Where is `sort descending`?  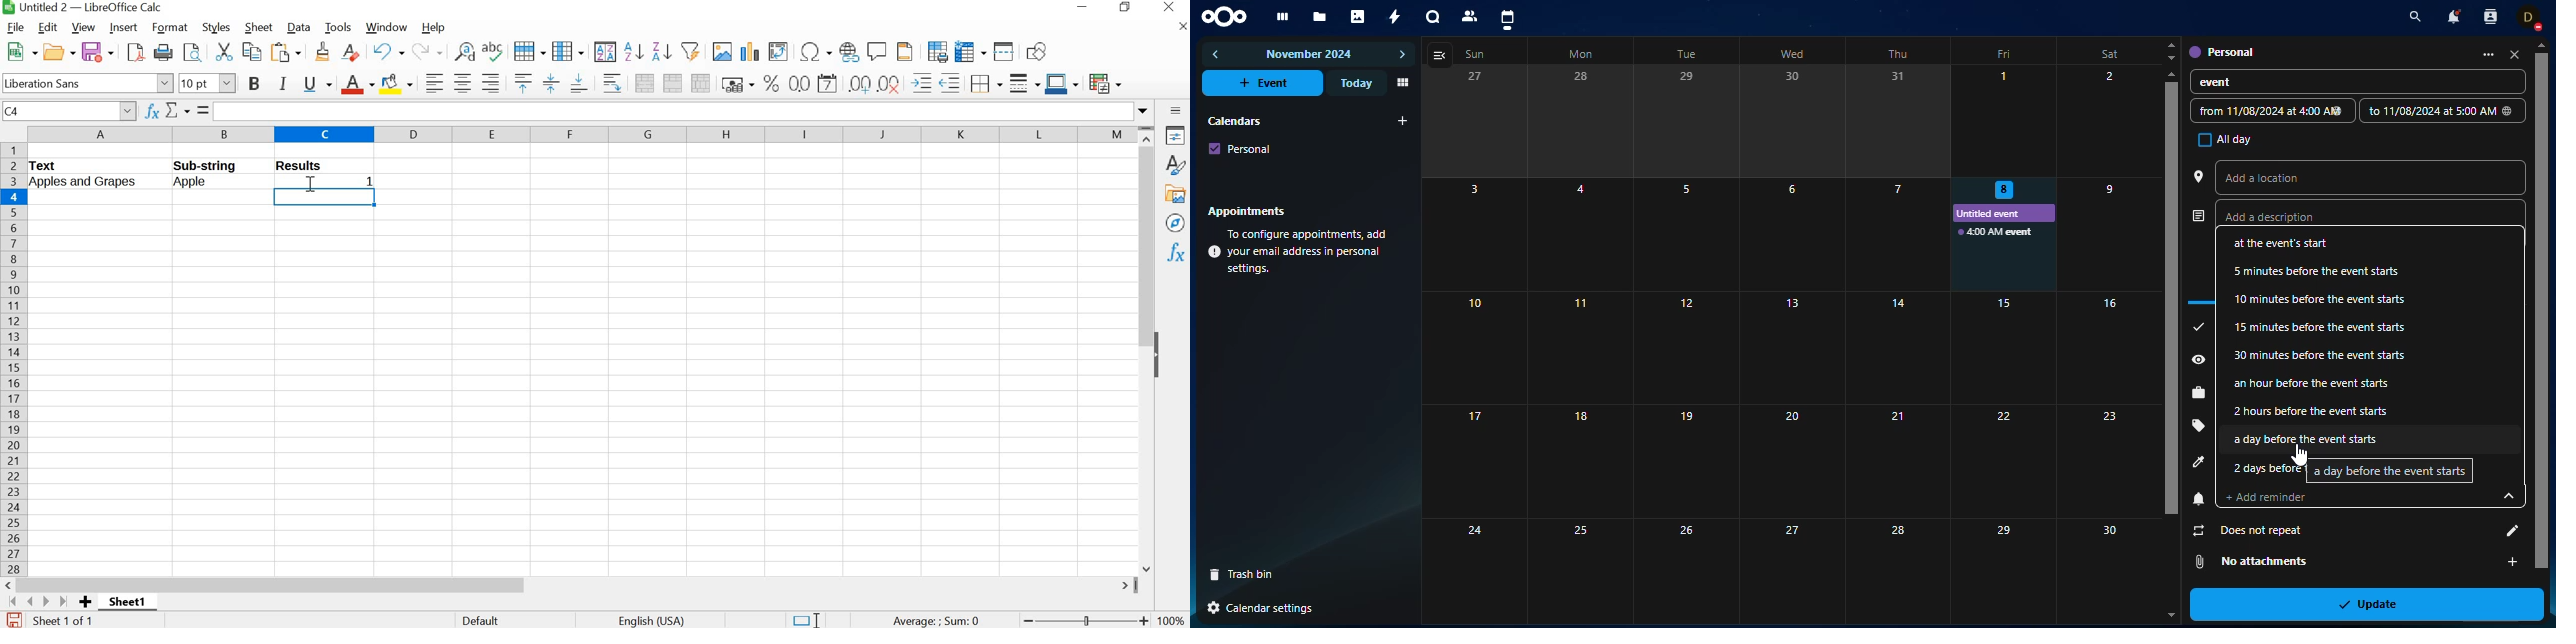
sort descending is located at coordinates (661, 51).